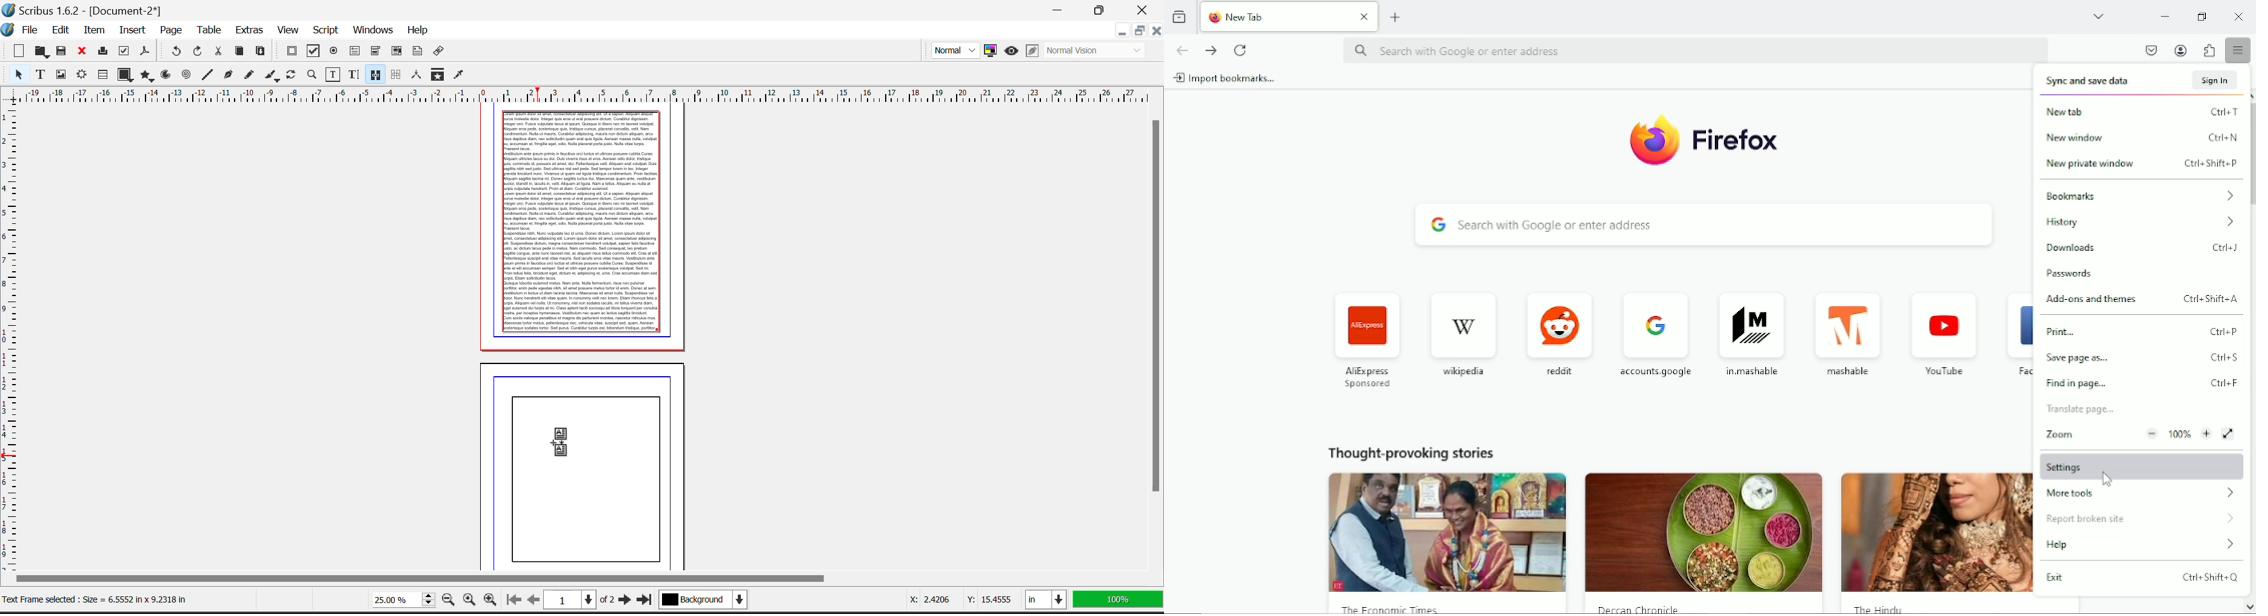 The image size is (2268, 616). Describe the element at coordinates (2146, 520) in the screenshot. I see `report broken site` at that location.